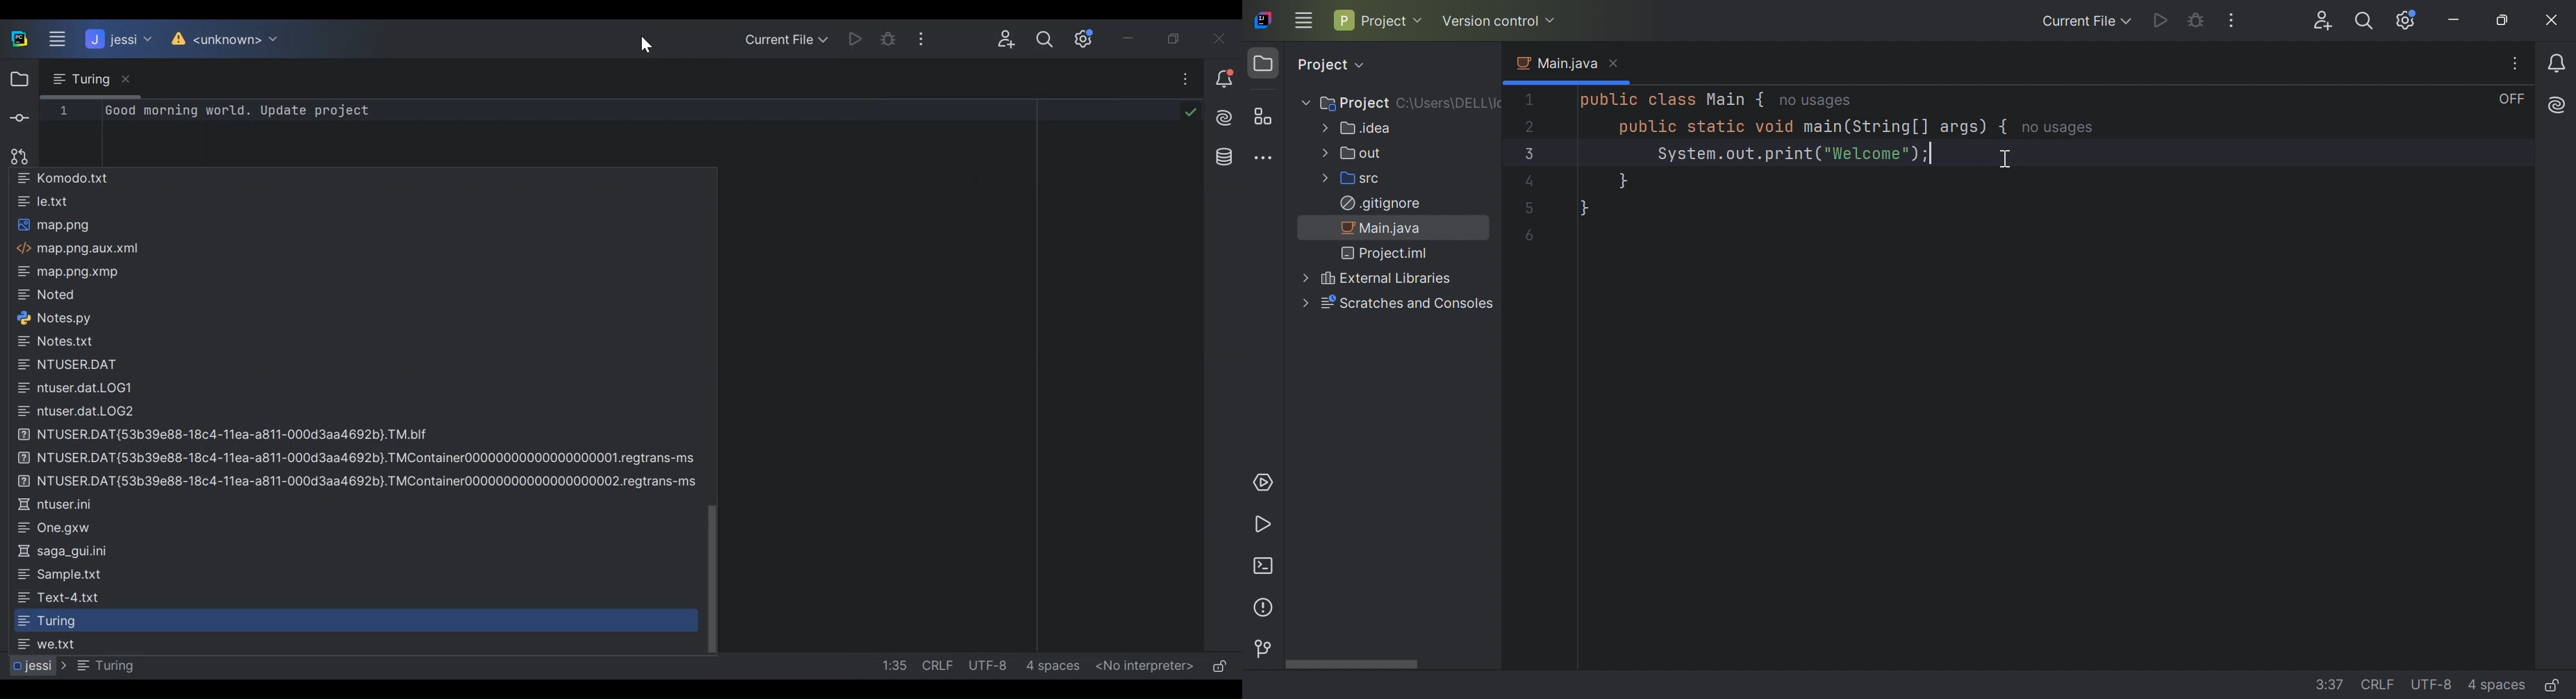 The height and width of the screenshot is (700, 2576). What do you see at coordinates (1382, 230) in the screenshot?
I see `Main.java` at bounding box center [1382, 230].